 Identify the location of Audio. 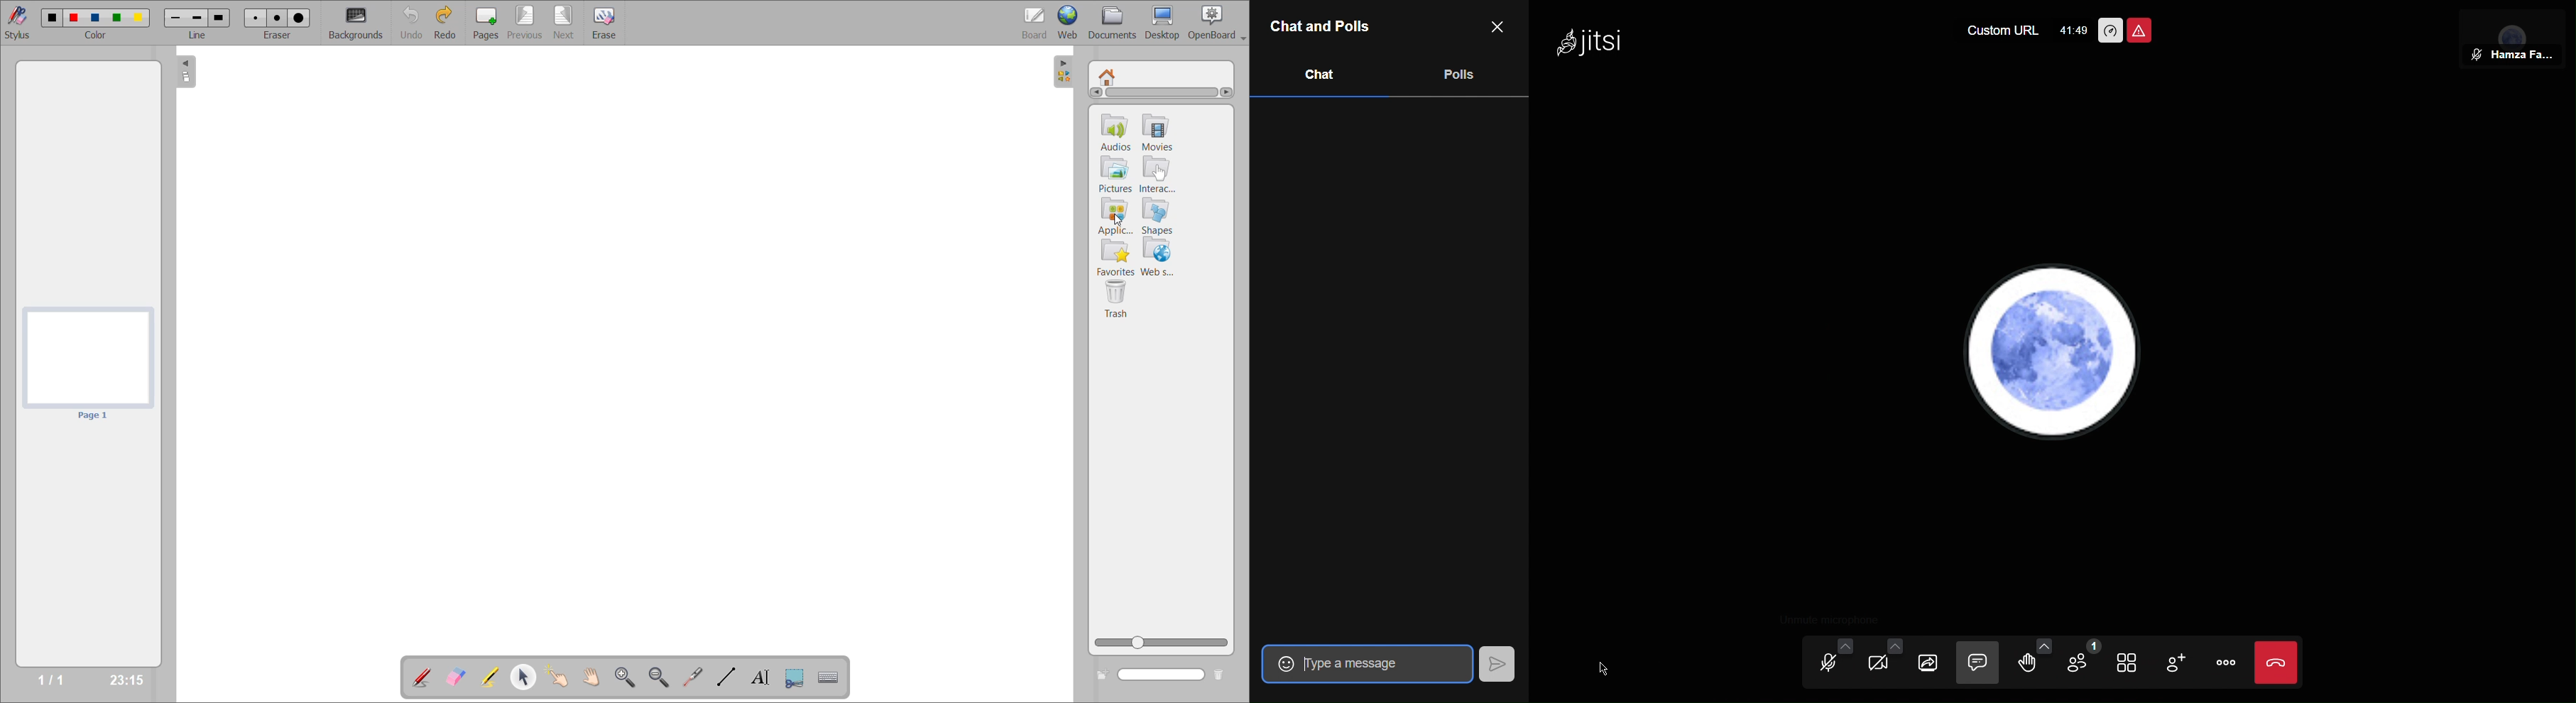
(1830, 663).